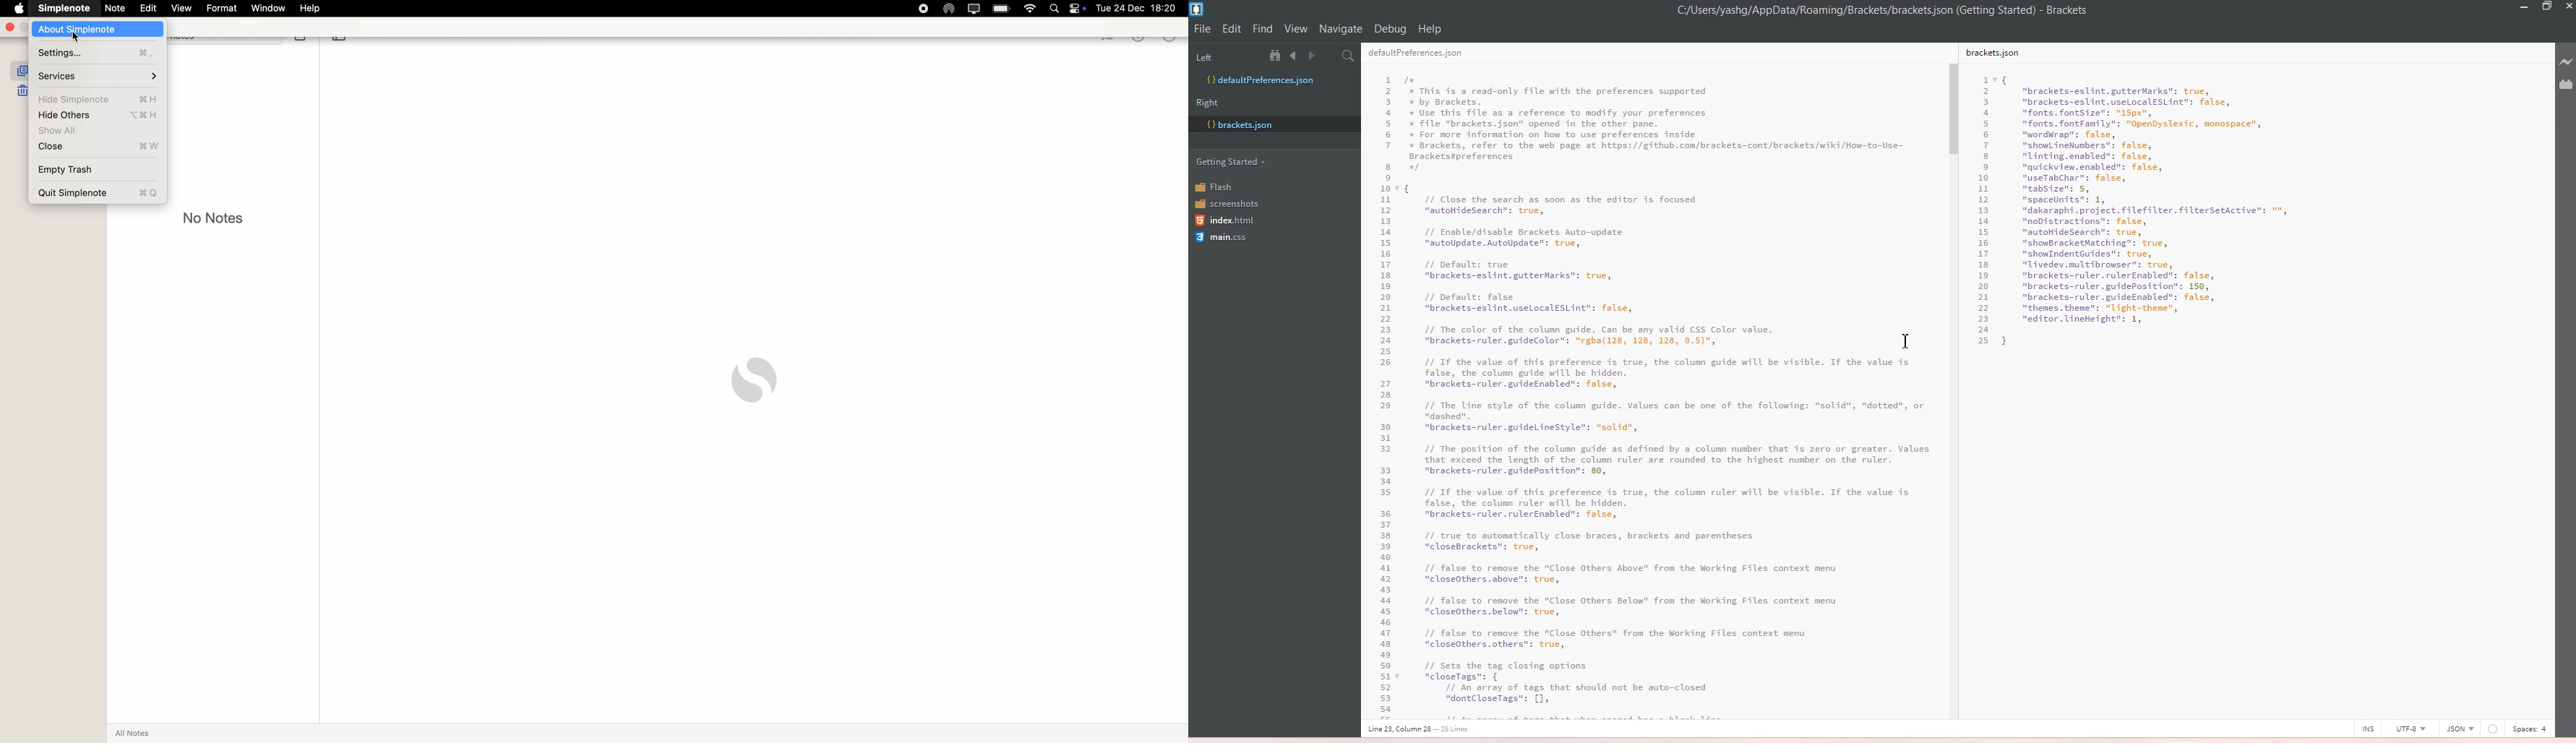  What do you see at coordinates (1058, 8) in the screenshot?
I see `Spotlight search` at bounding box center [1058, 8].